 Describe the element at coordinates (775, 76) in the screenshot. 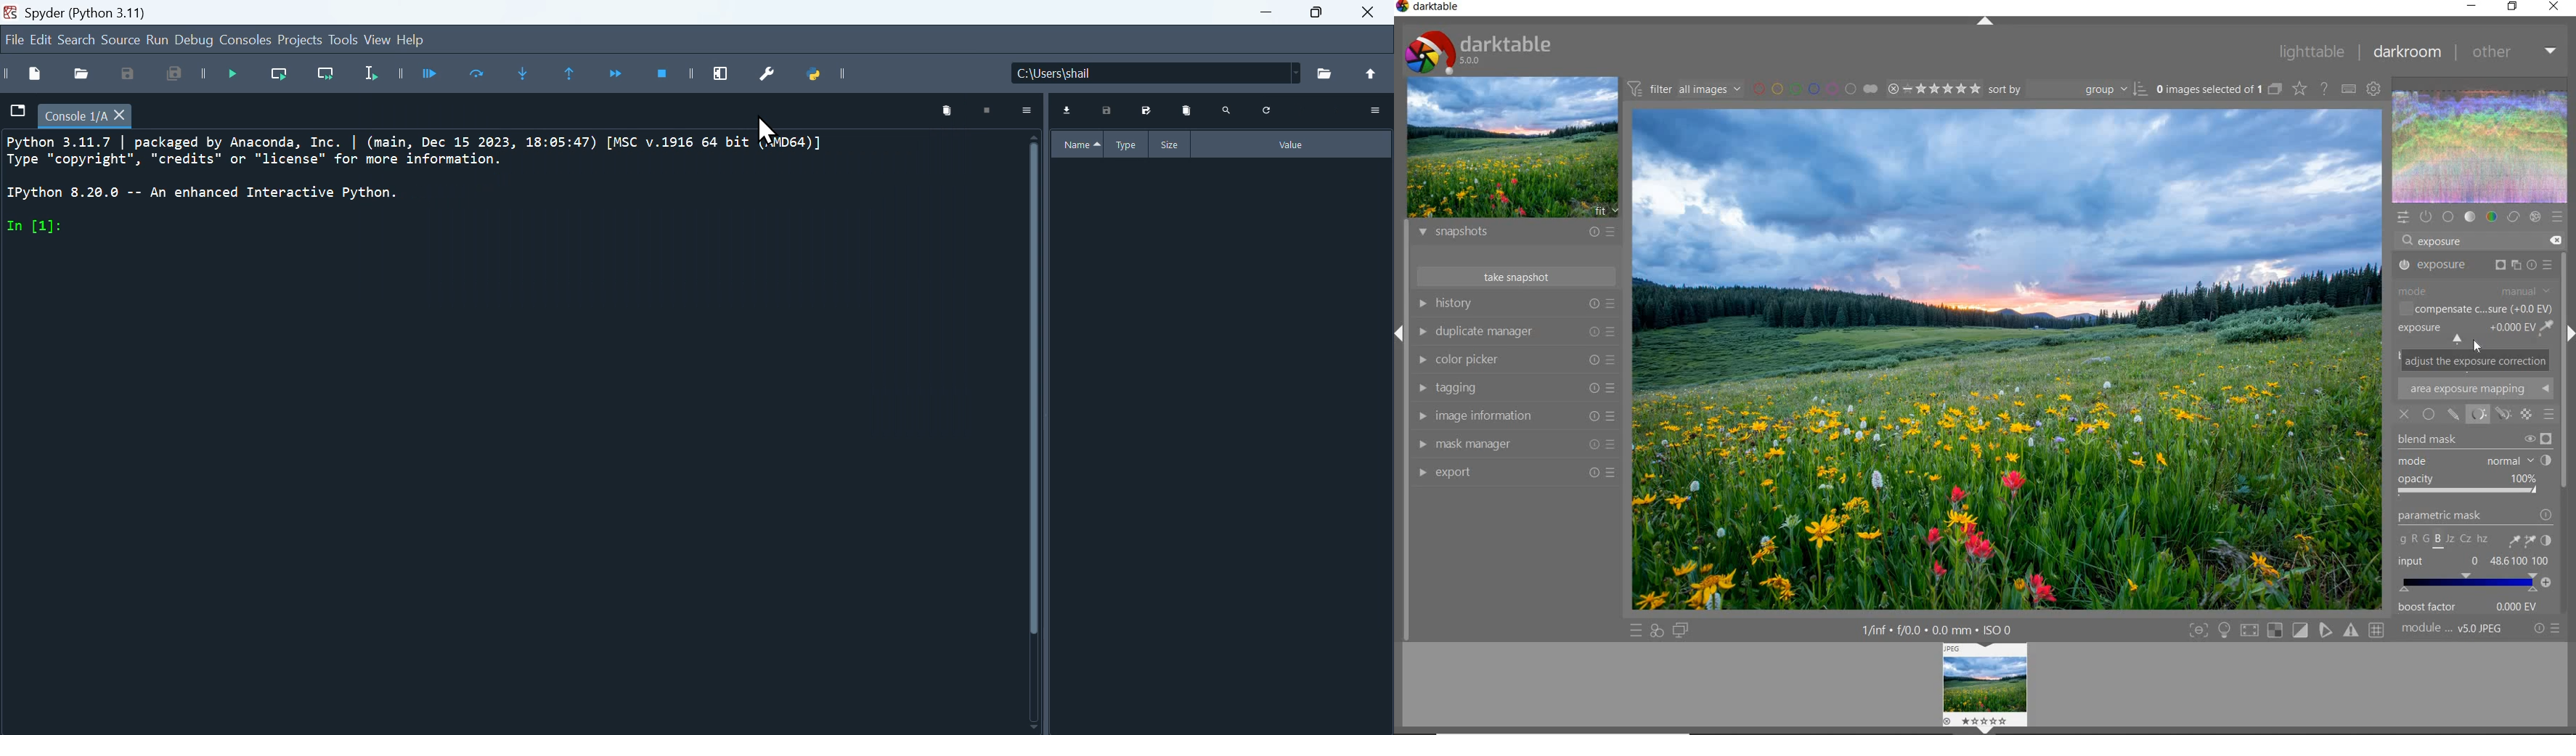

I see `Preferences` at that location.